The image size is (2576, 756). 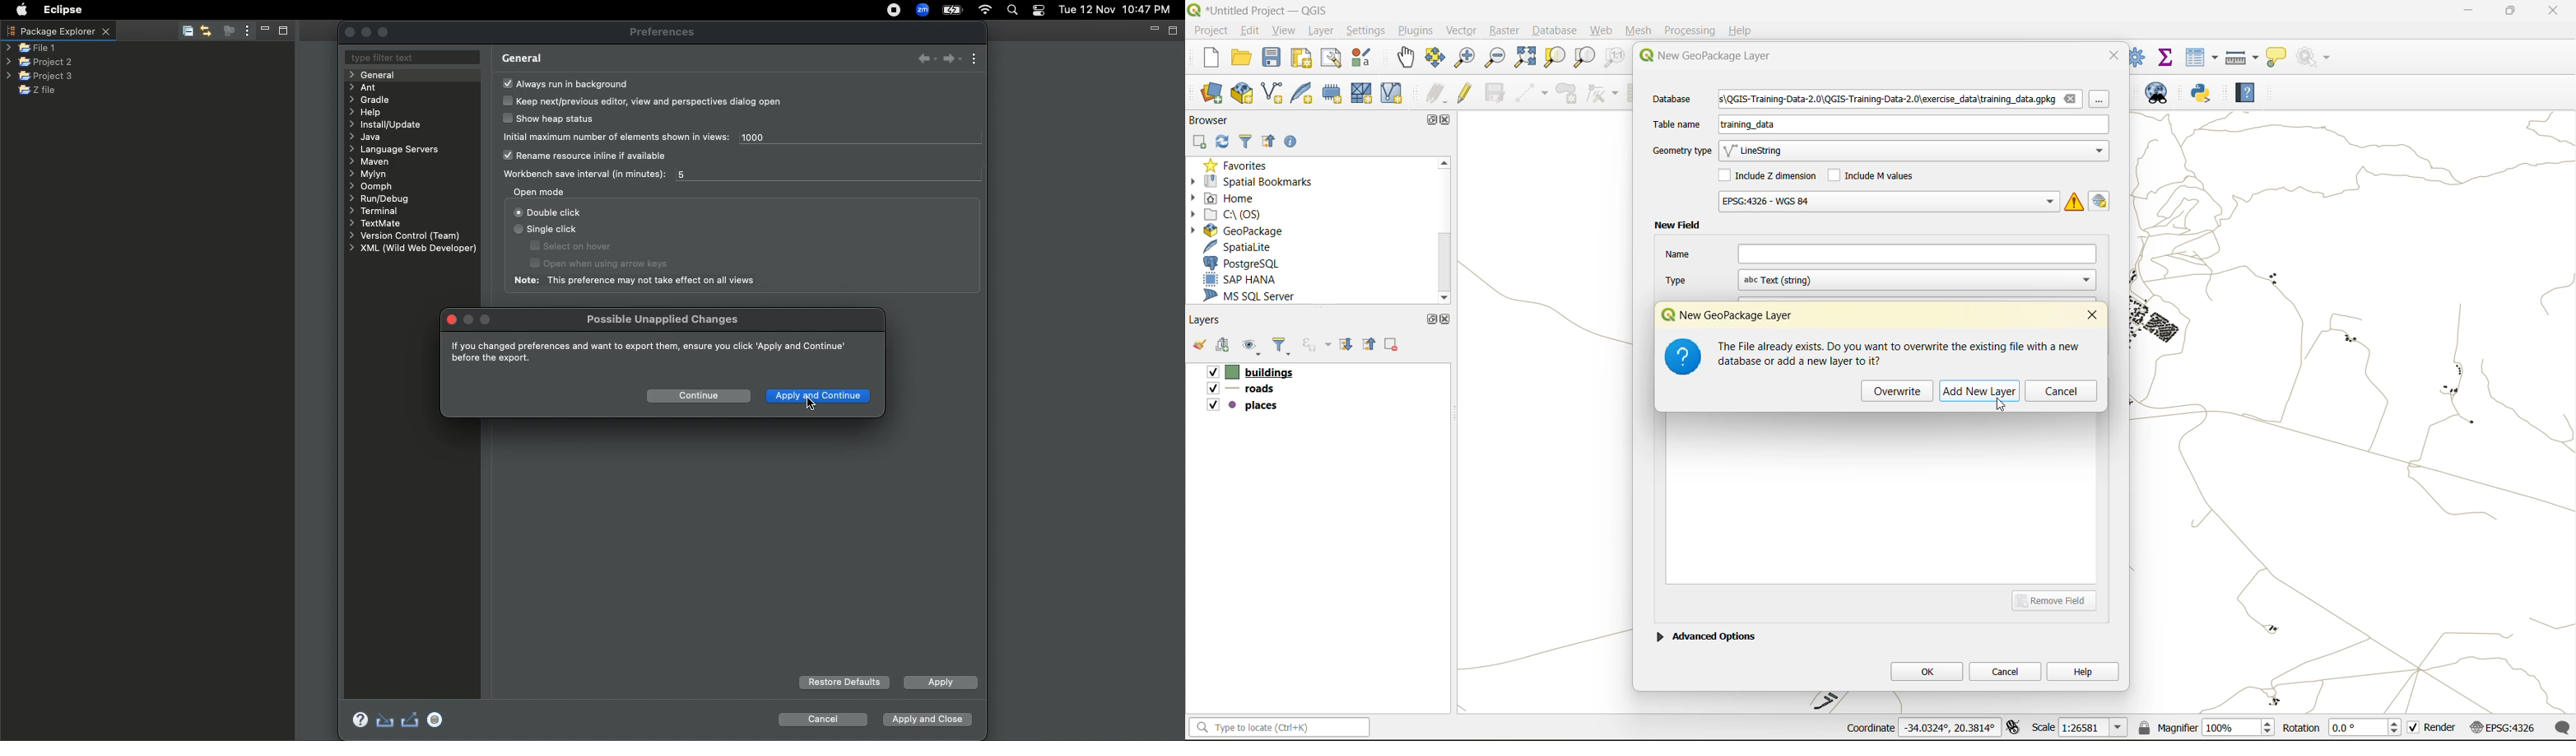 I want to click on Collapse all, so click(x=186, y=30).